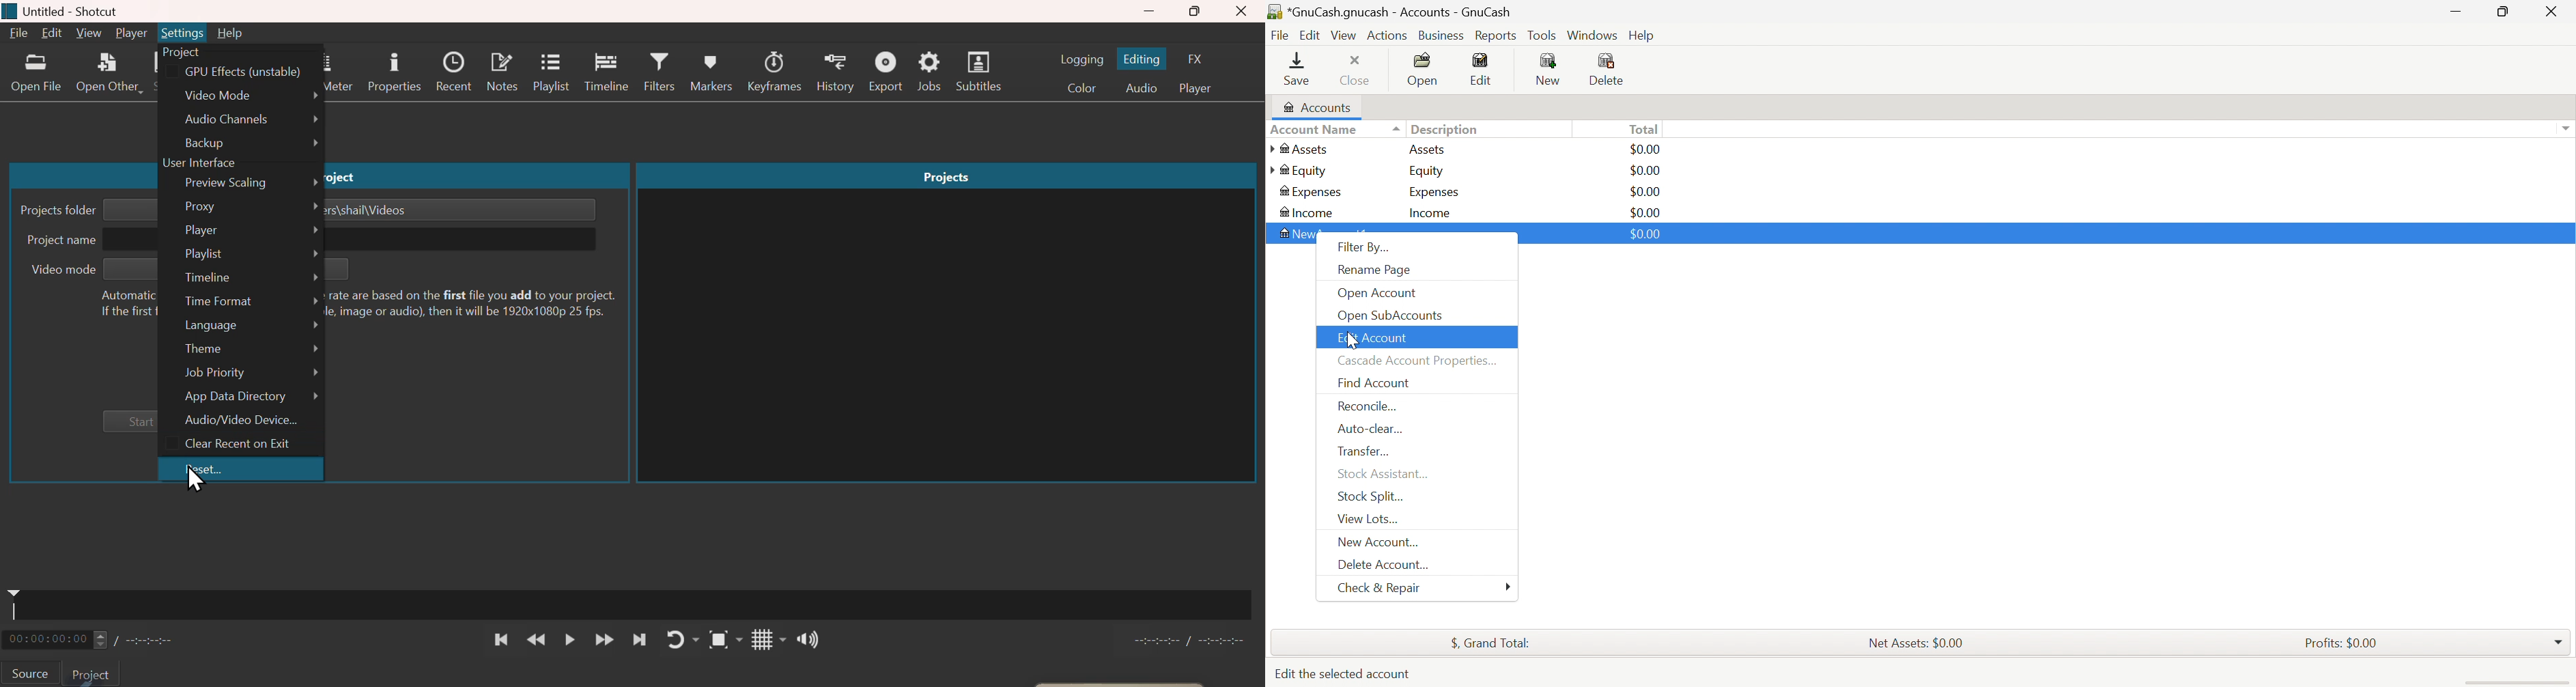 The height and width of the screenshot is (700, 2576). I want to click on Timeline, so click(239, 278).